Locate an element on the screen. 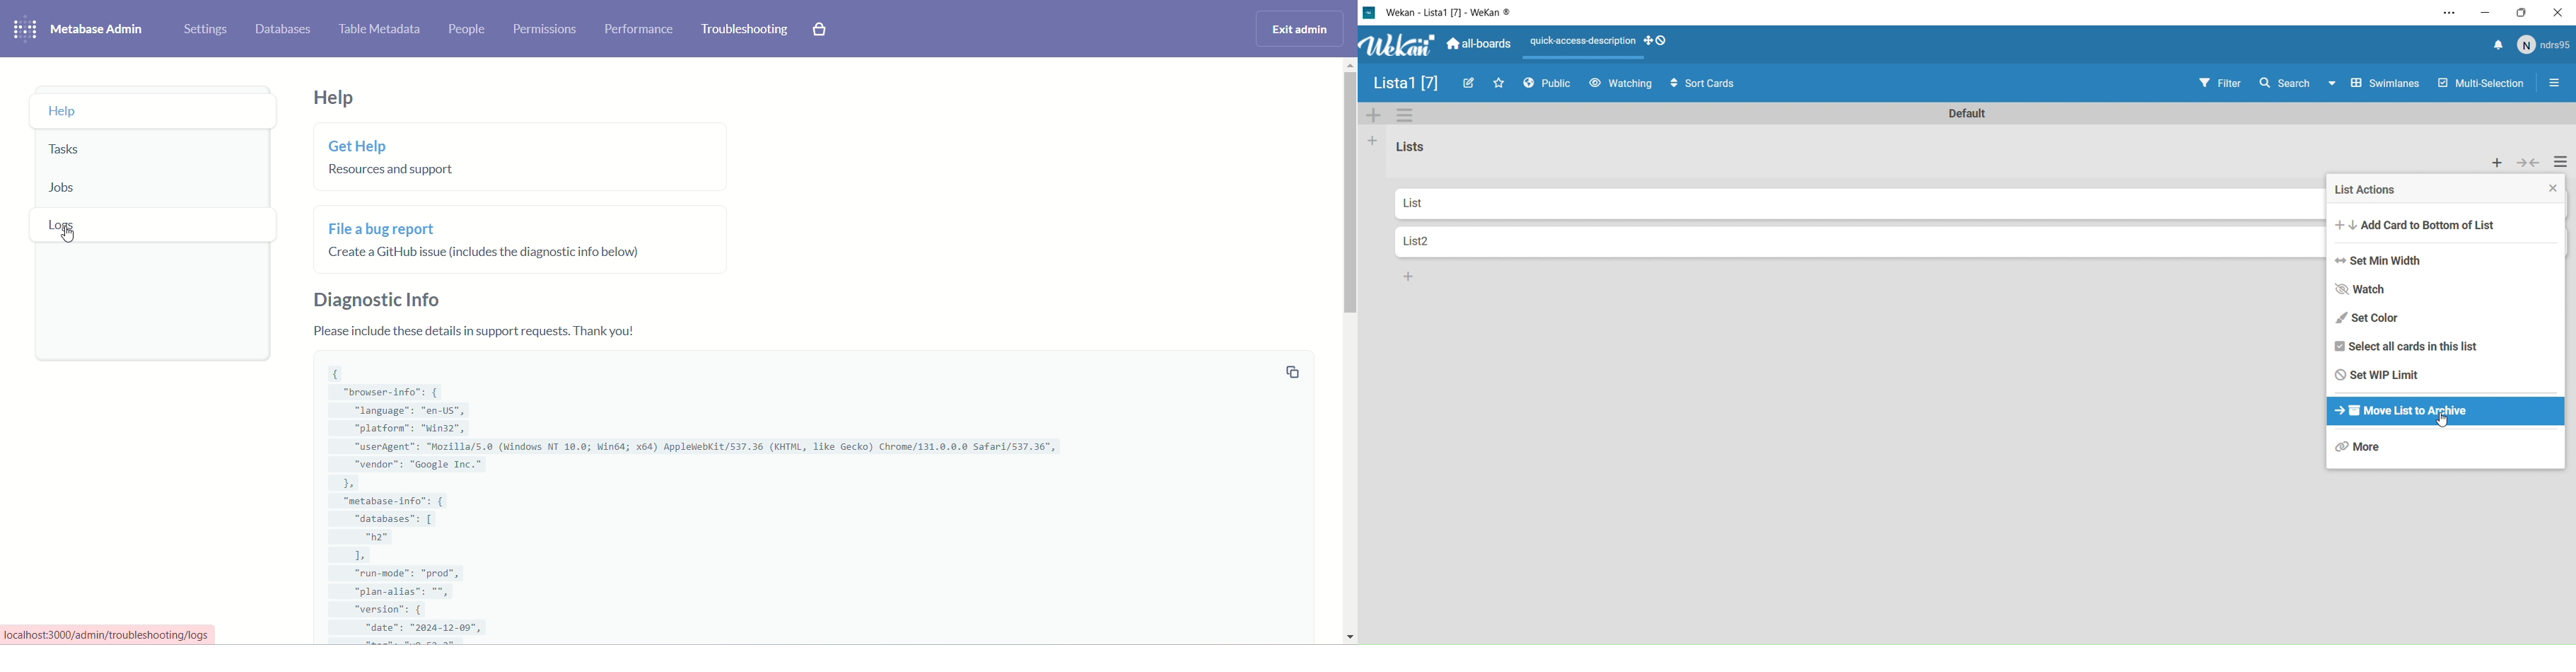 This screenshot has height=672, width=2576. logo is located at coordinates (24, 29).